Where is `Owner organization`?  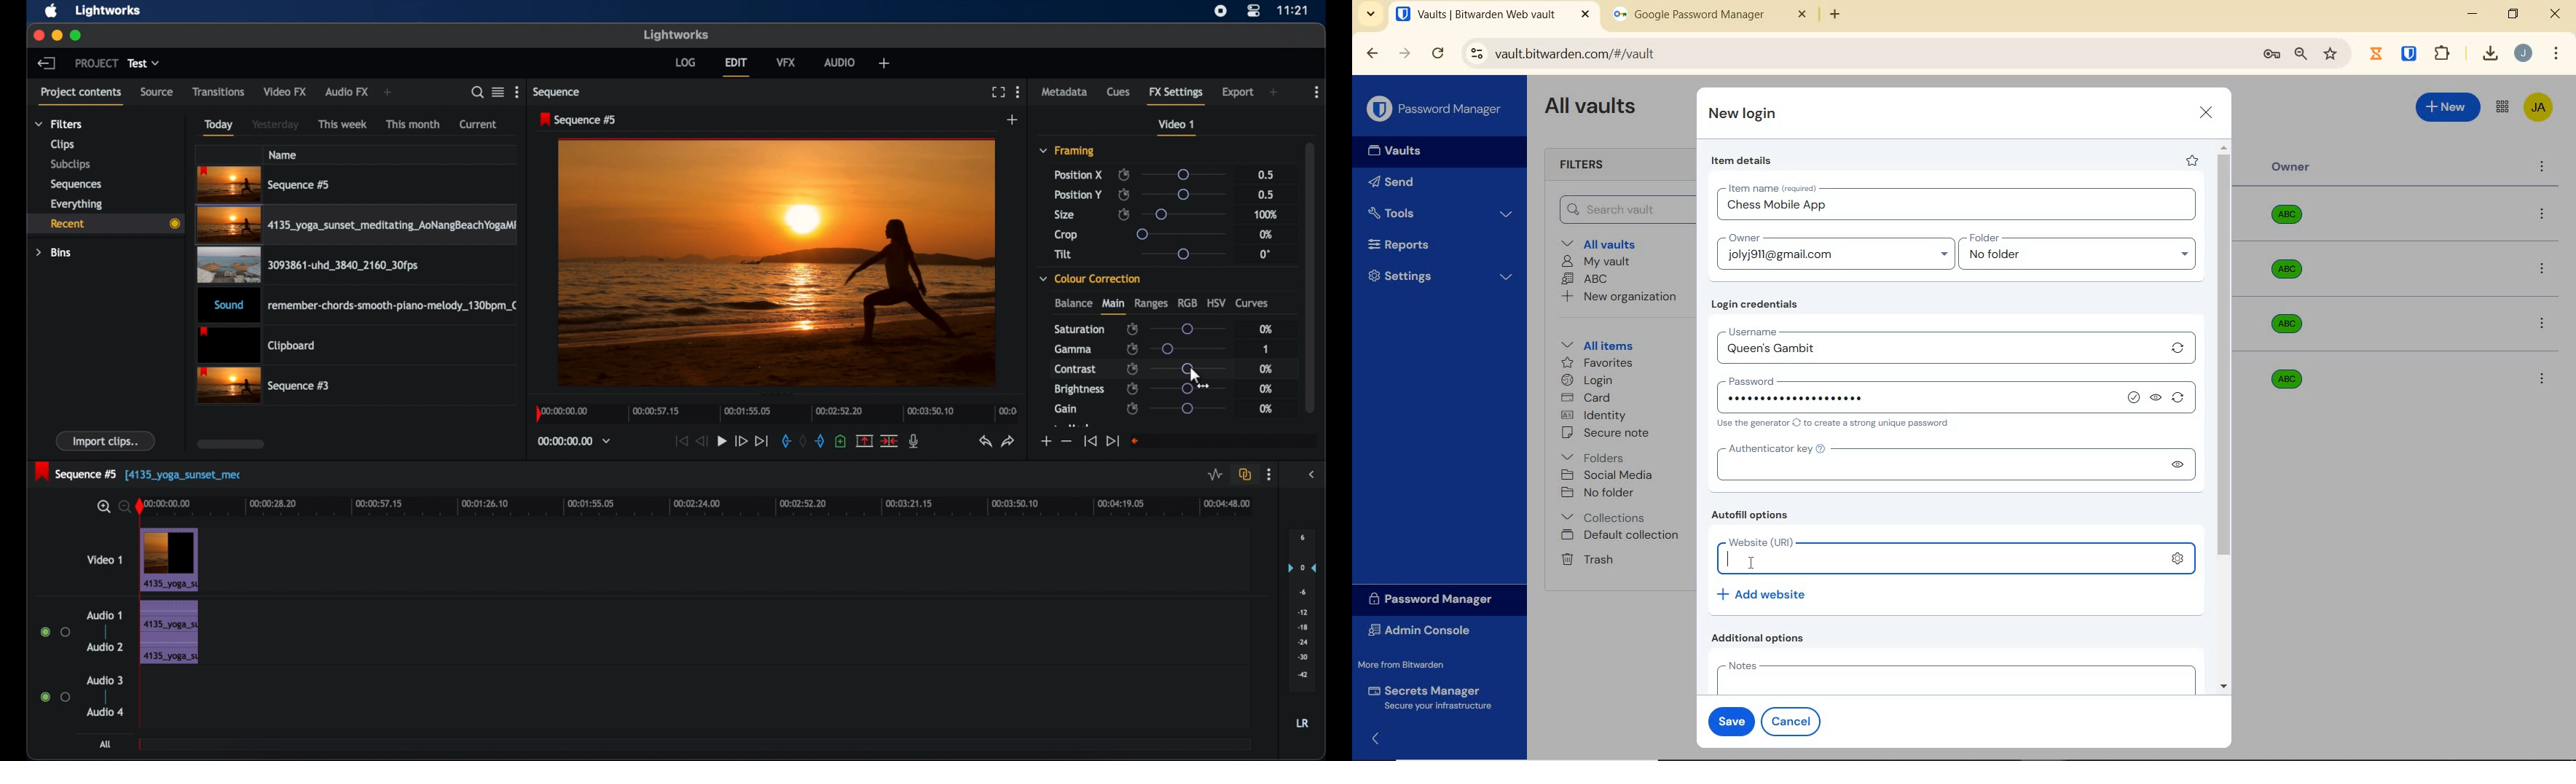 Owner organization is located at coordinates (2290, 276).